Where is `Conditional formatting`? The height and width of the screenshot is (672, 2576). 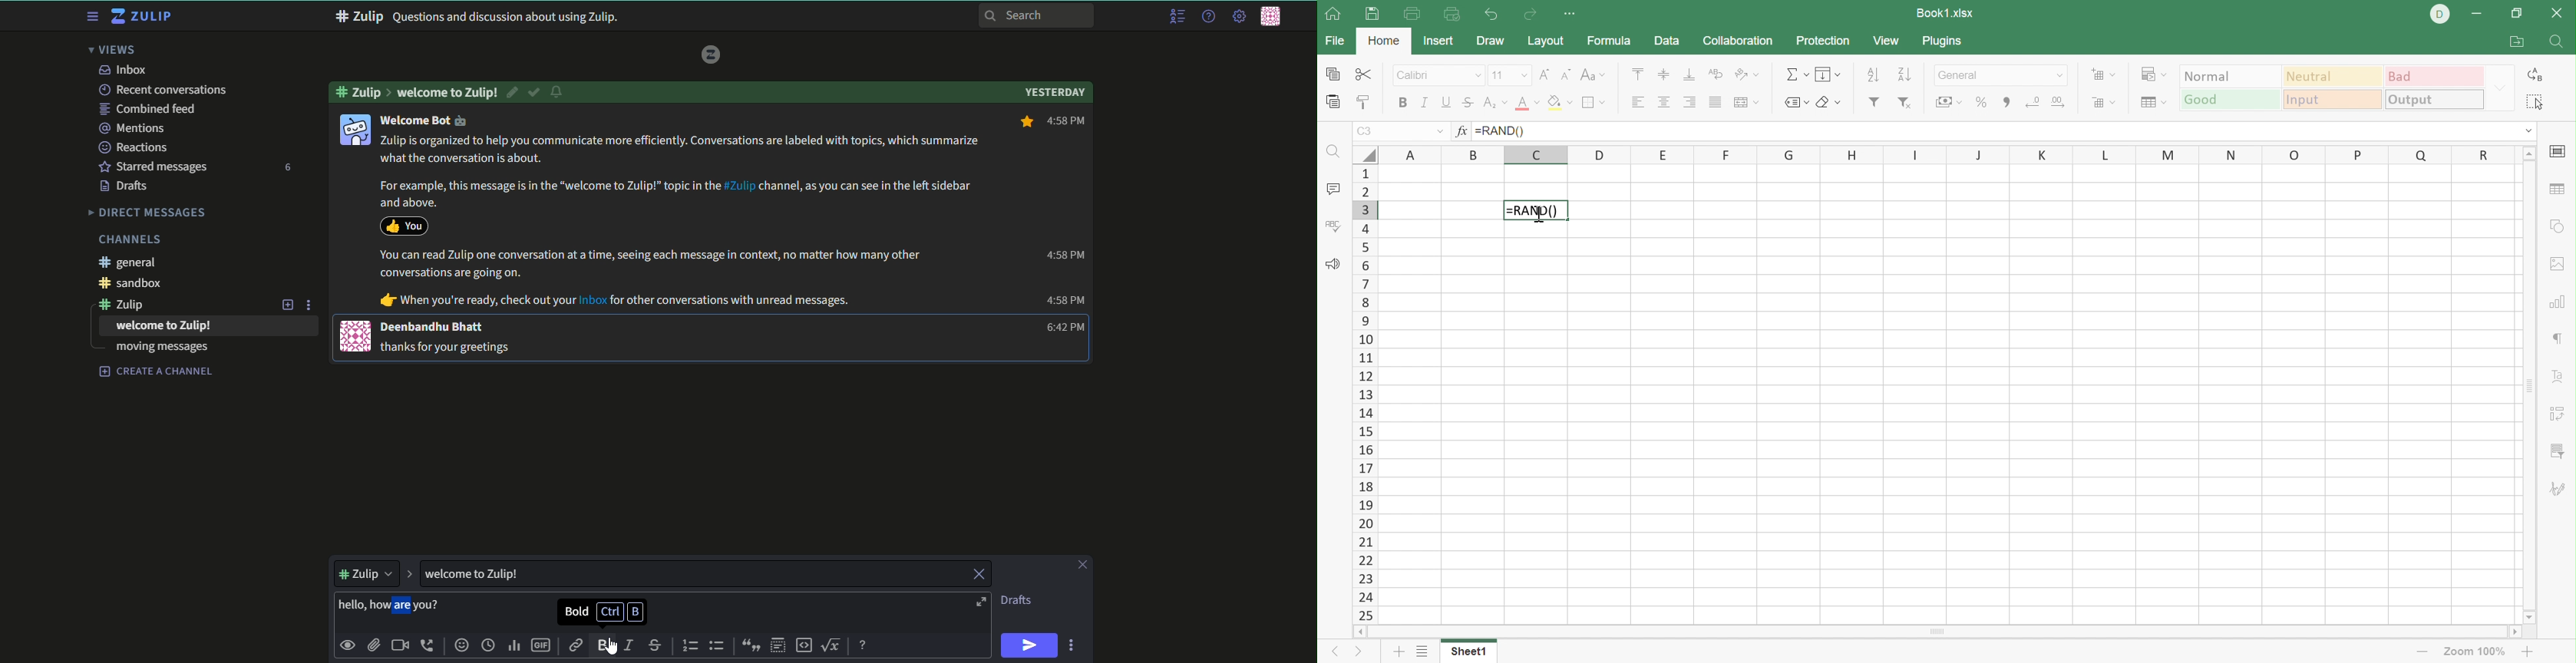
Conditional formatting is located at coordinates (2153, 75).